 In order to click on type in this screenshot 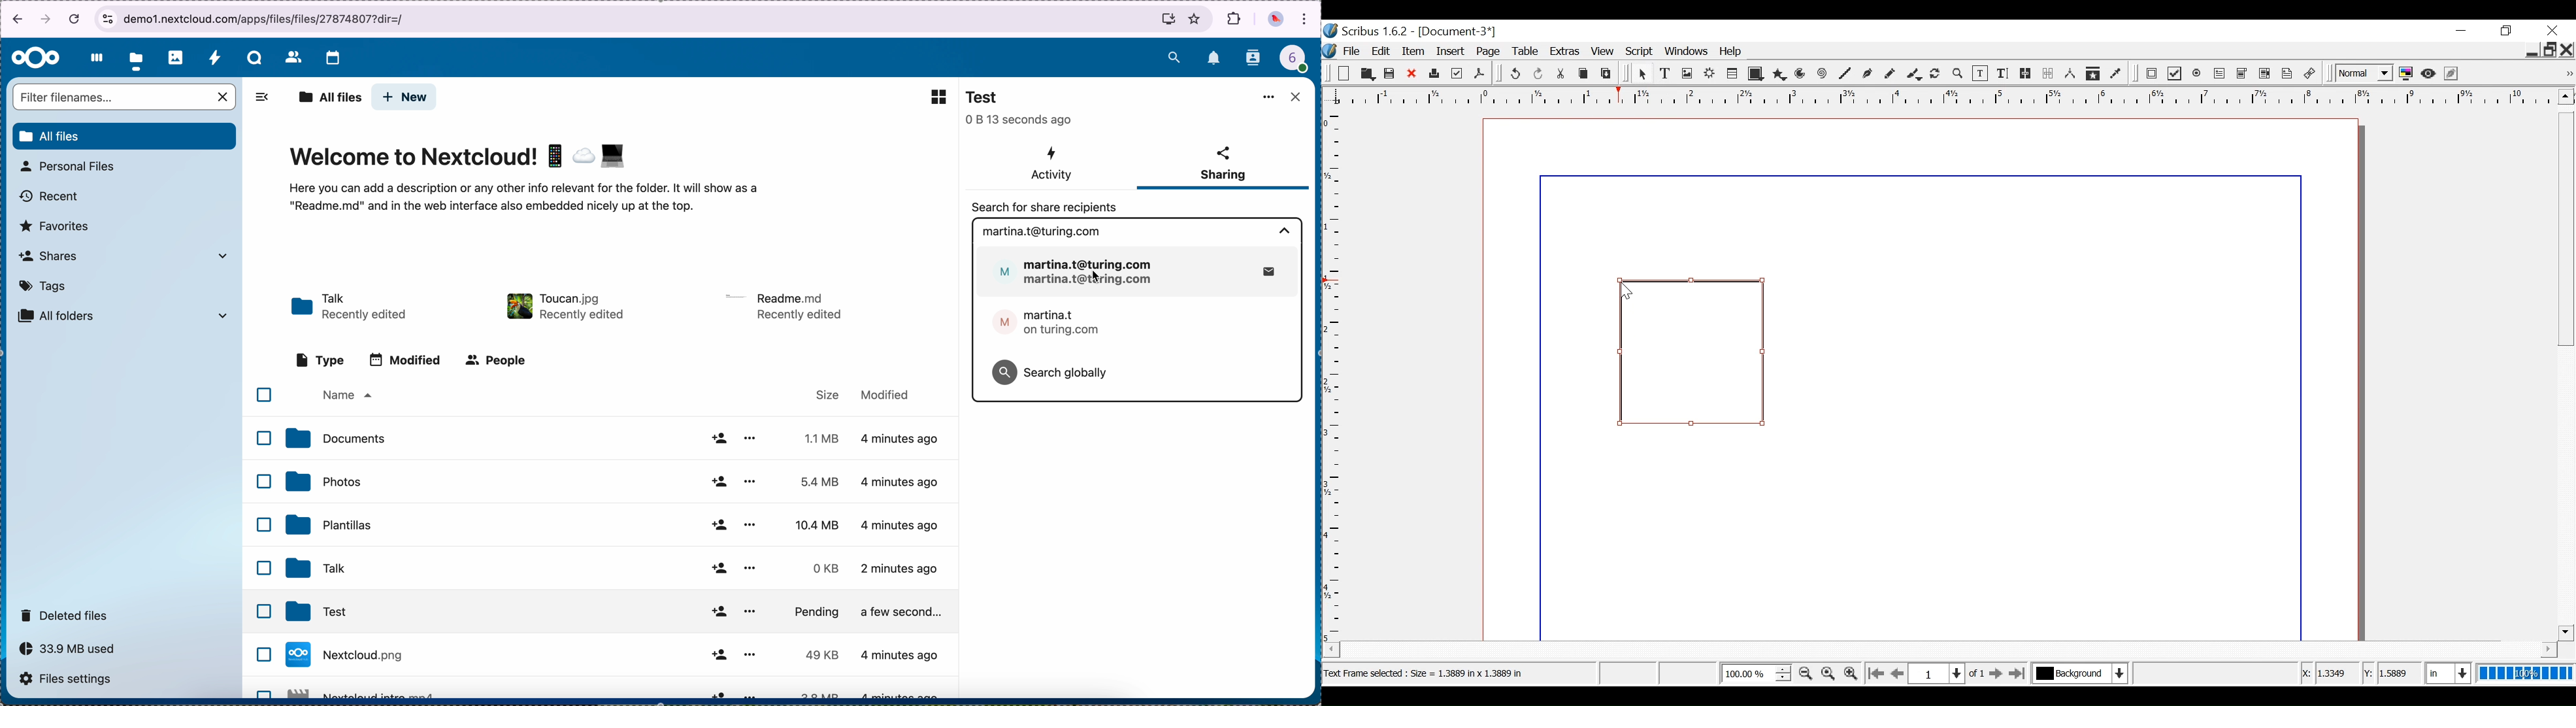, I will do `click(320, 359)`.